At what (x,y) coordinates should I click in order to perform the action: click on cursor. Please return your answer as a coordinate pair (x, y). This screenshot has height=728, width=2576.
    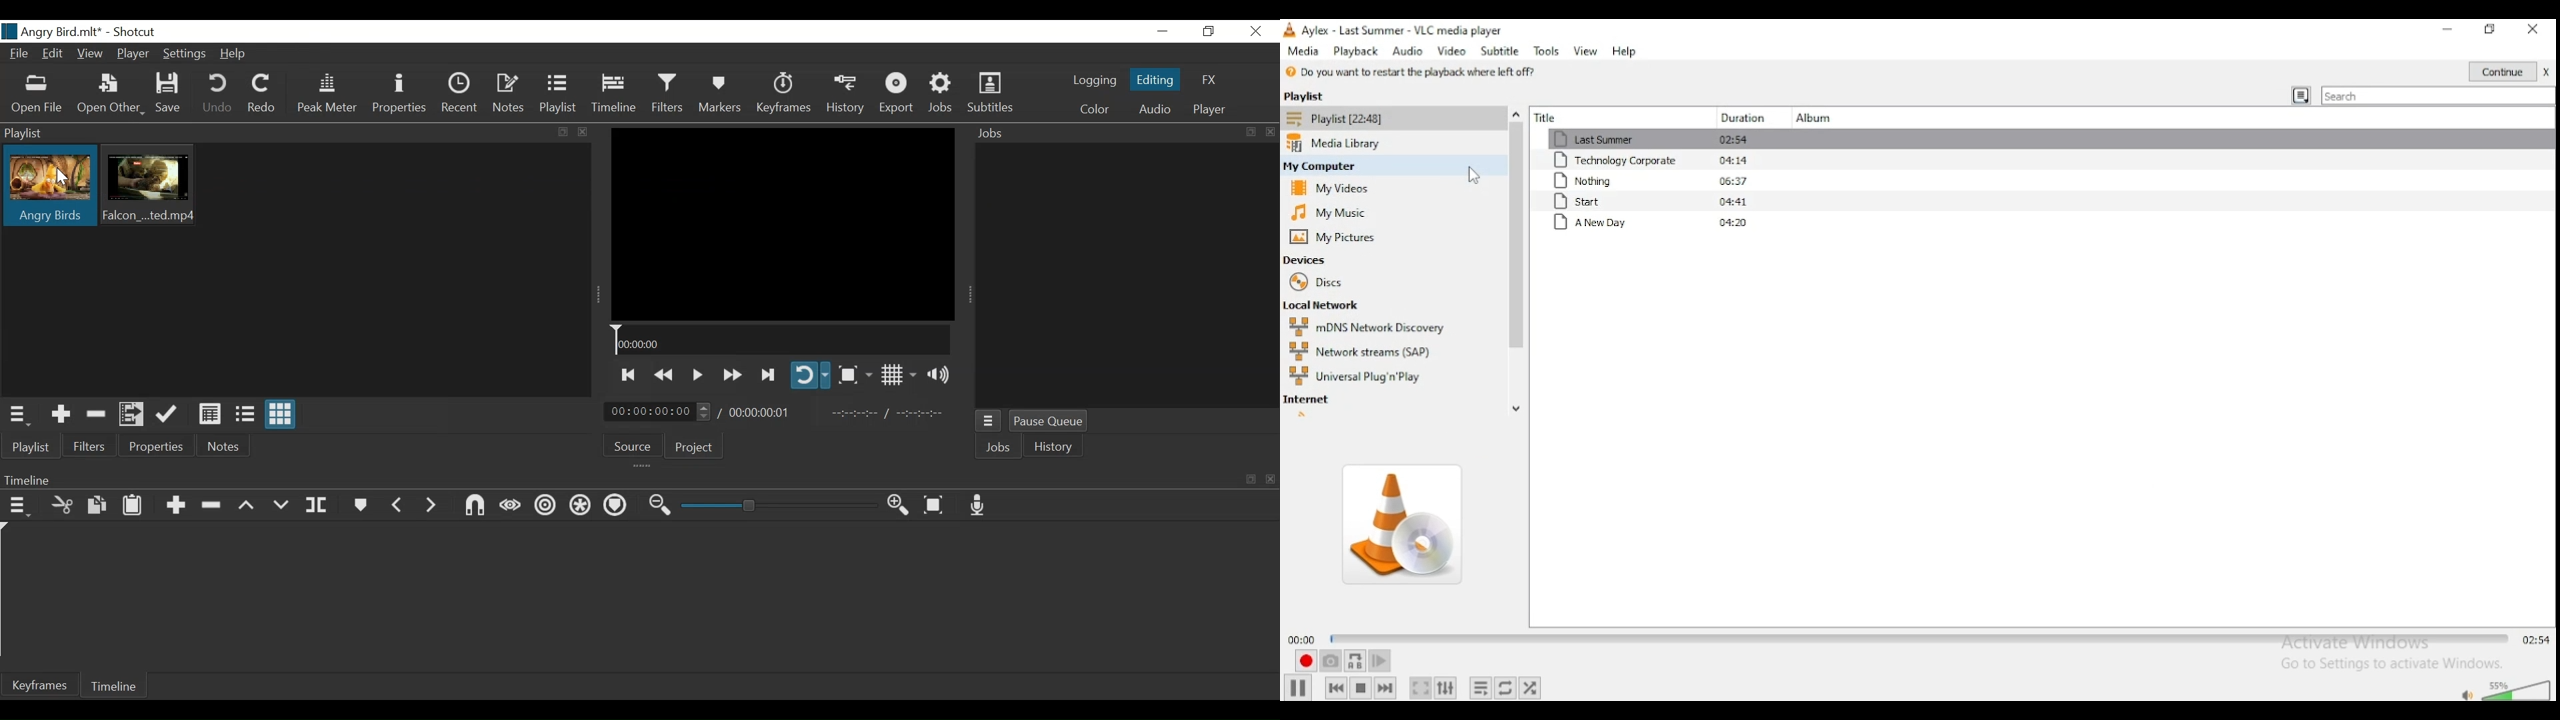
    Looking at the image, I should click on (1467, 175).